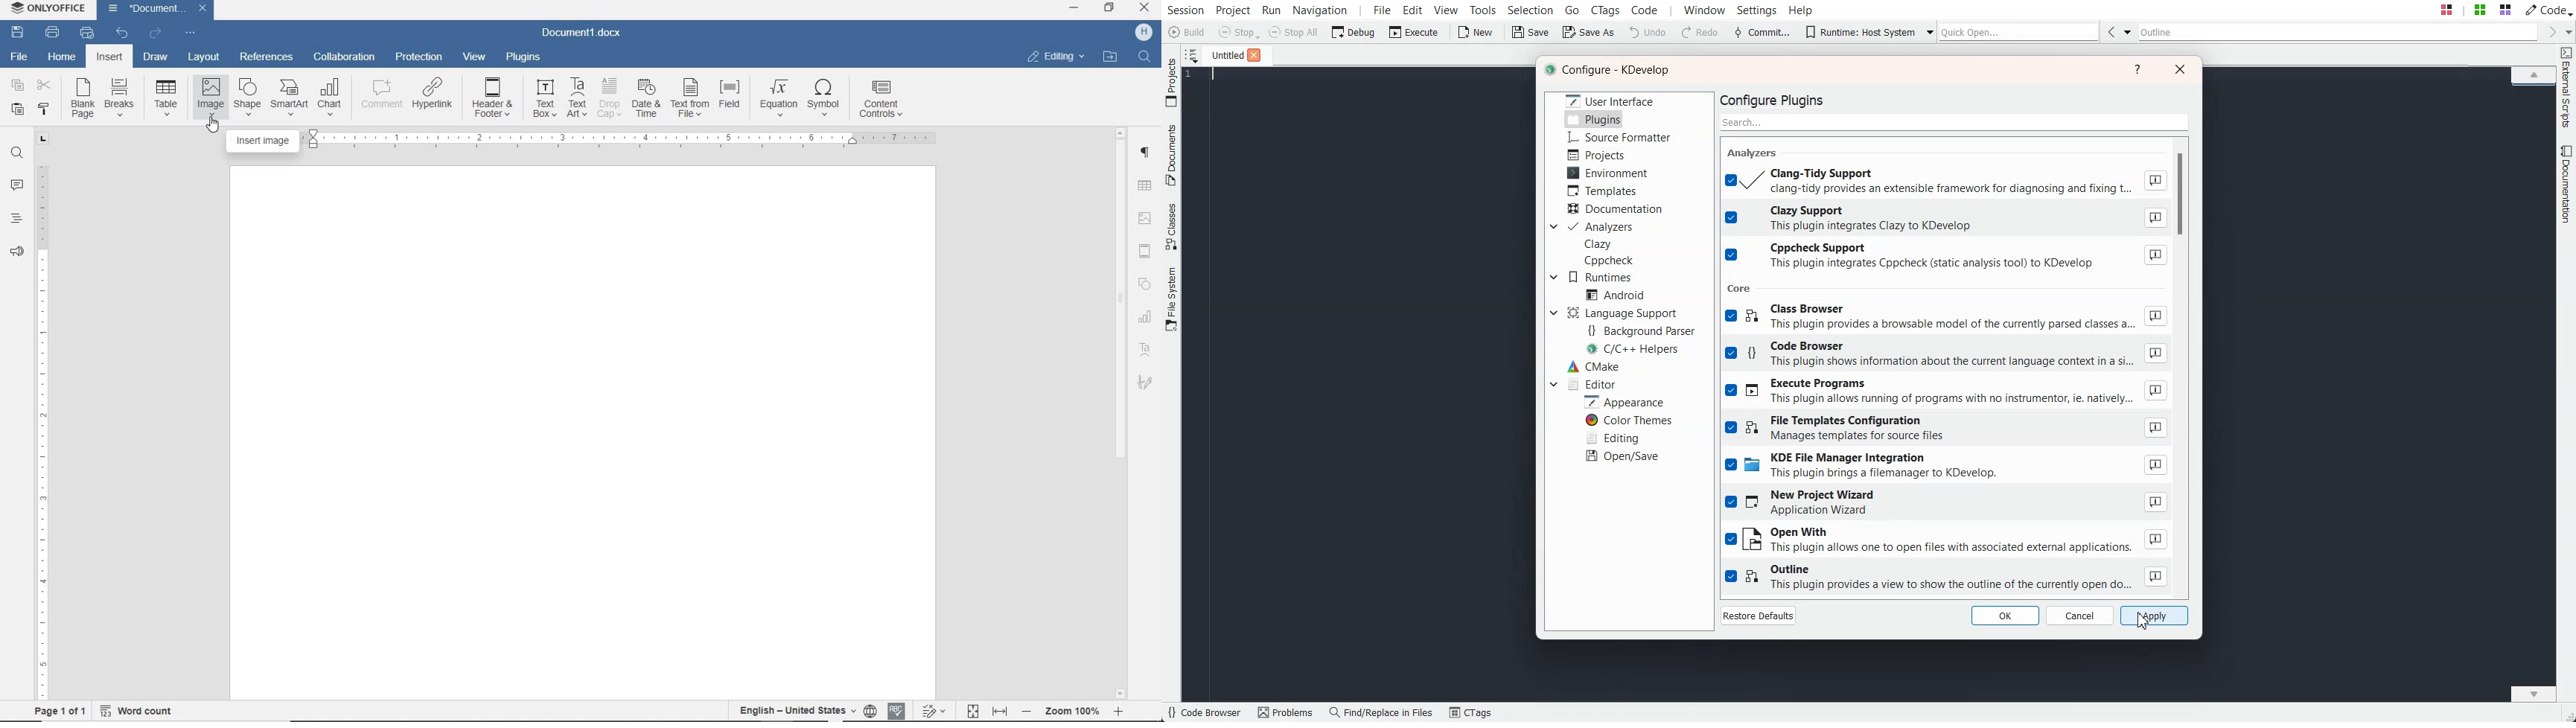 This screenshot has width=2576, height=728. I want to click on Shapes, so click(1148, 280).